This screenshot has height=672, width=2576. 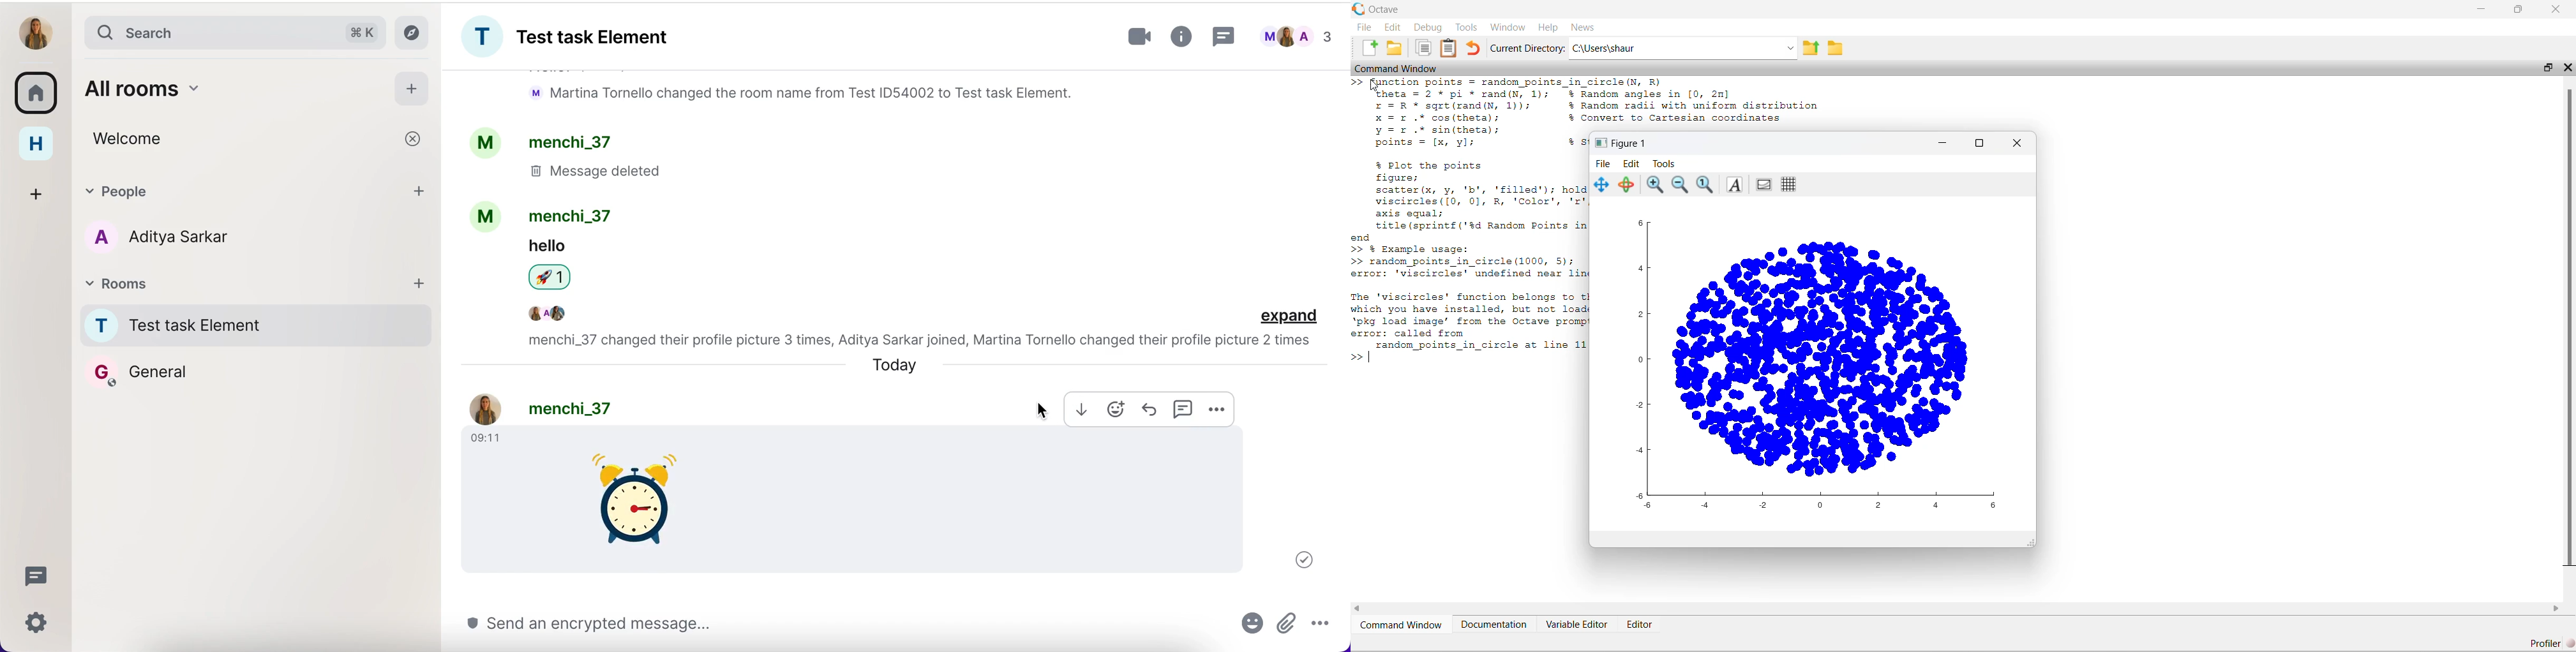 I want to click on close, so click(x=2016, y=141).